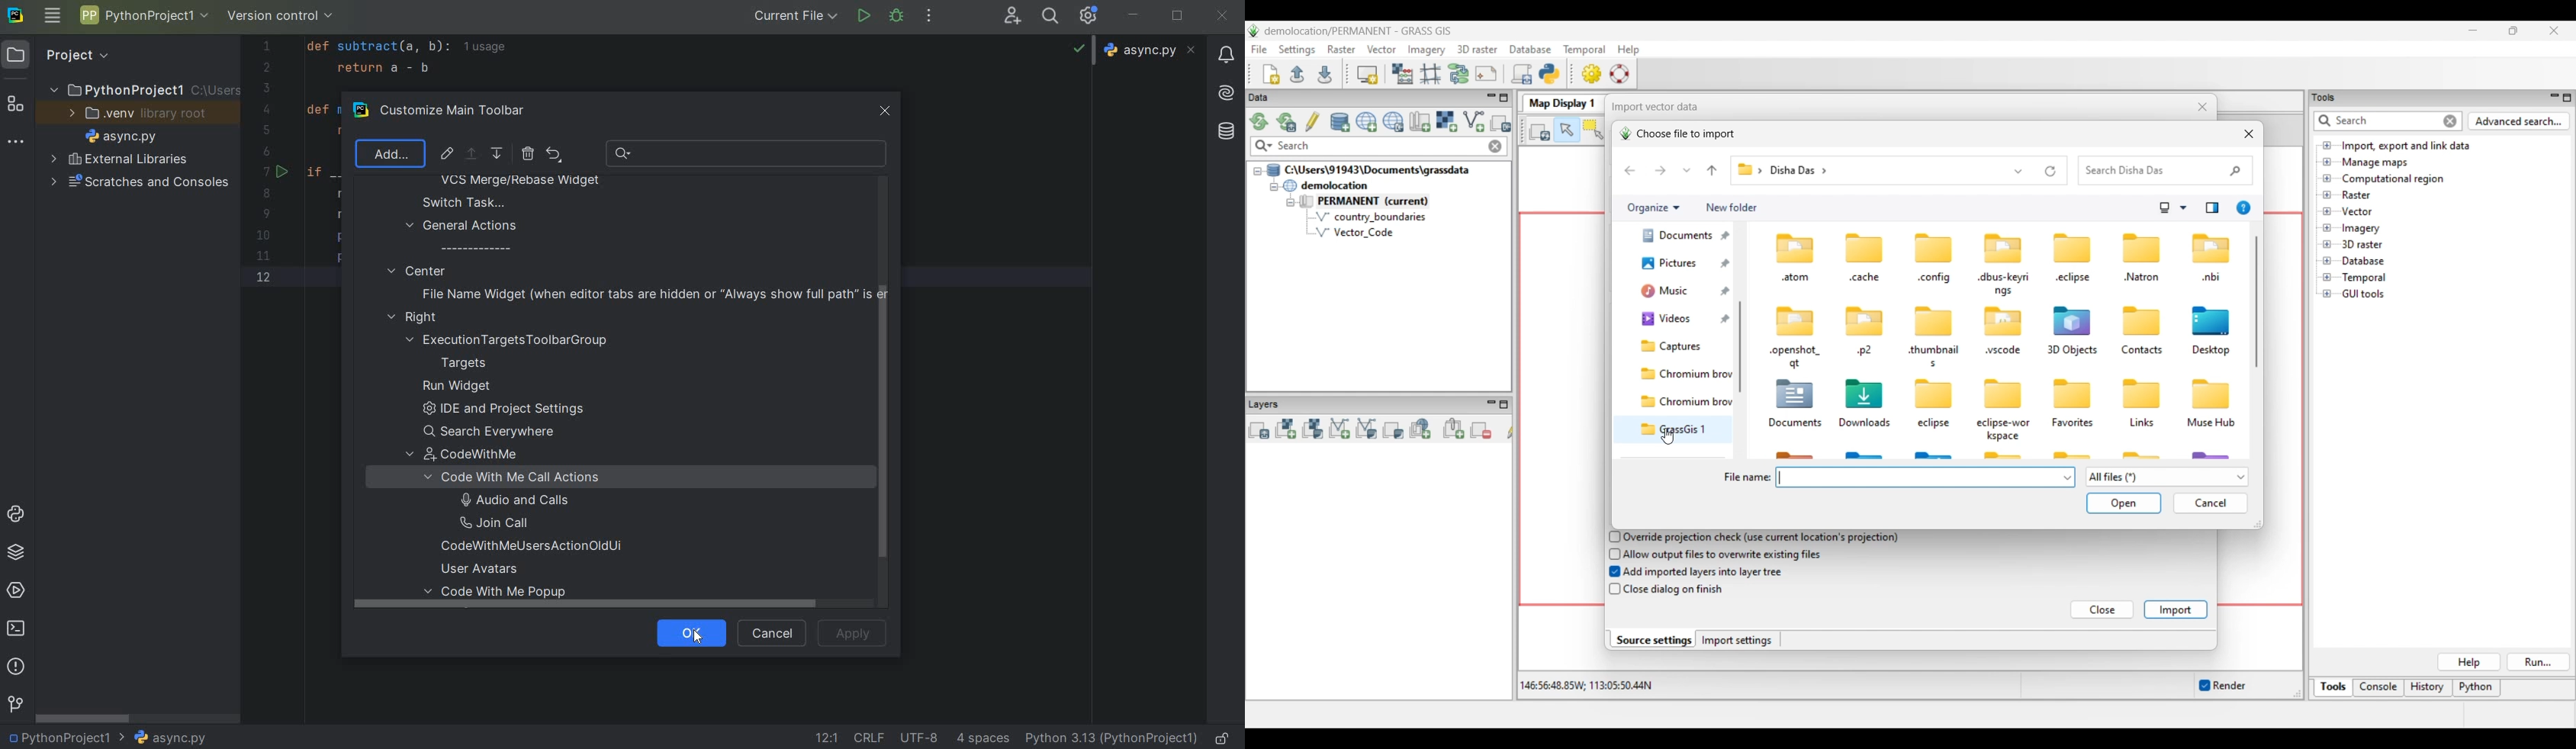  I want to click on async.py, so click(1152, 50).